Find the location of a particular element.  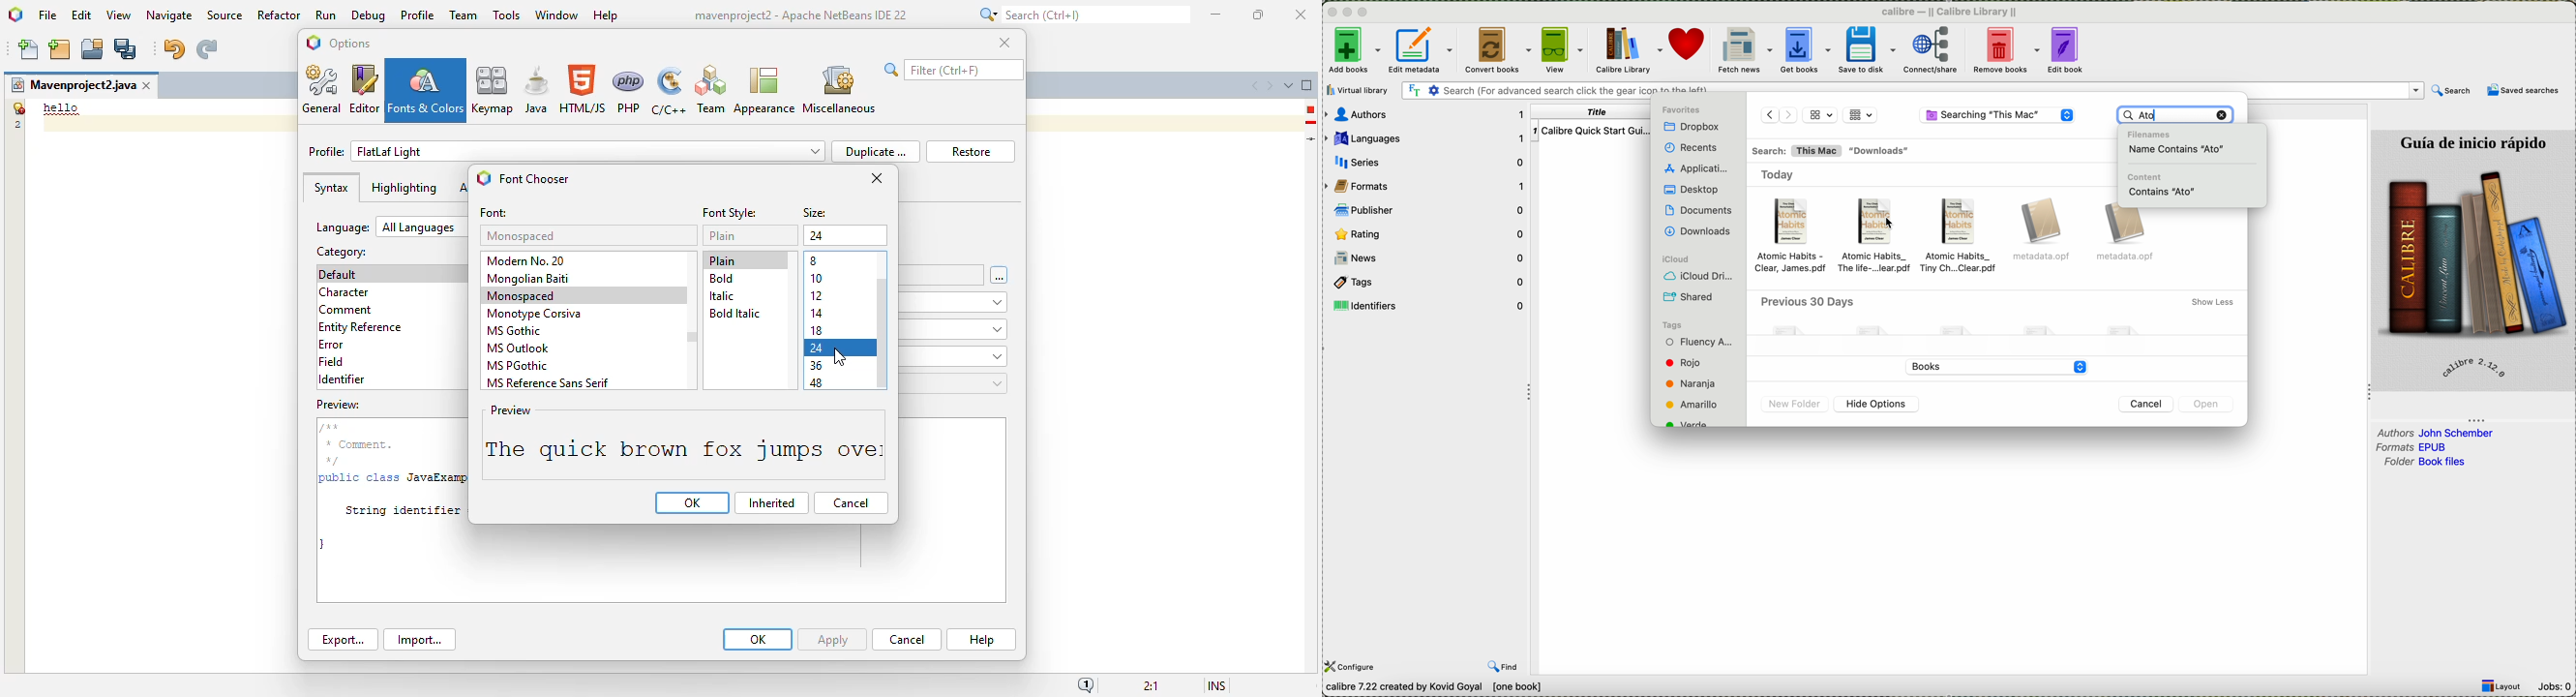

donate is located at coordinates (1690, 51).